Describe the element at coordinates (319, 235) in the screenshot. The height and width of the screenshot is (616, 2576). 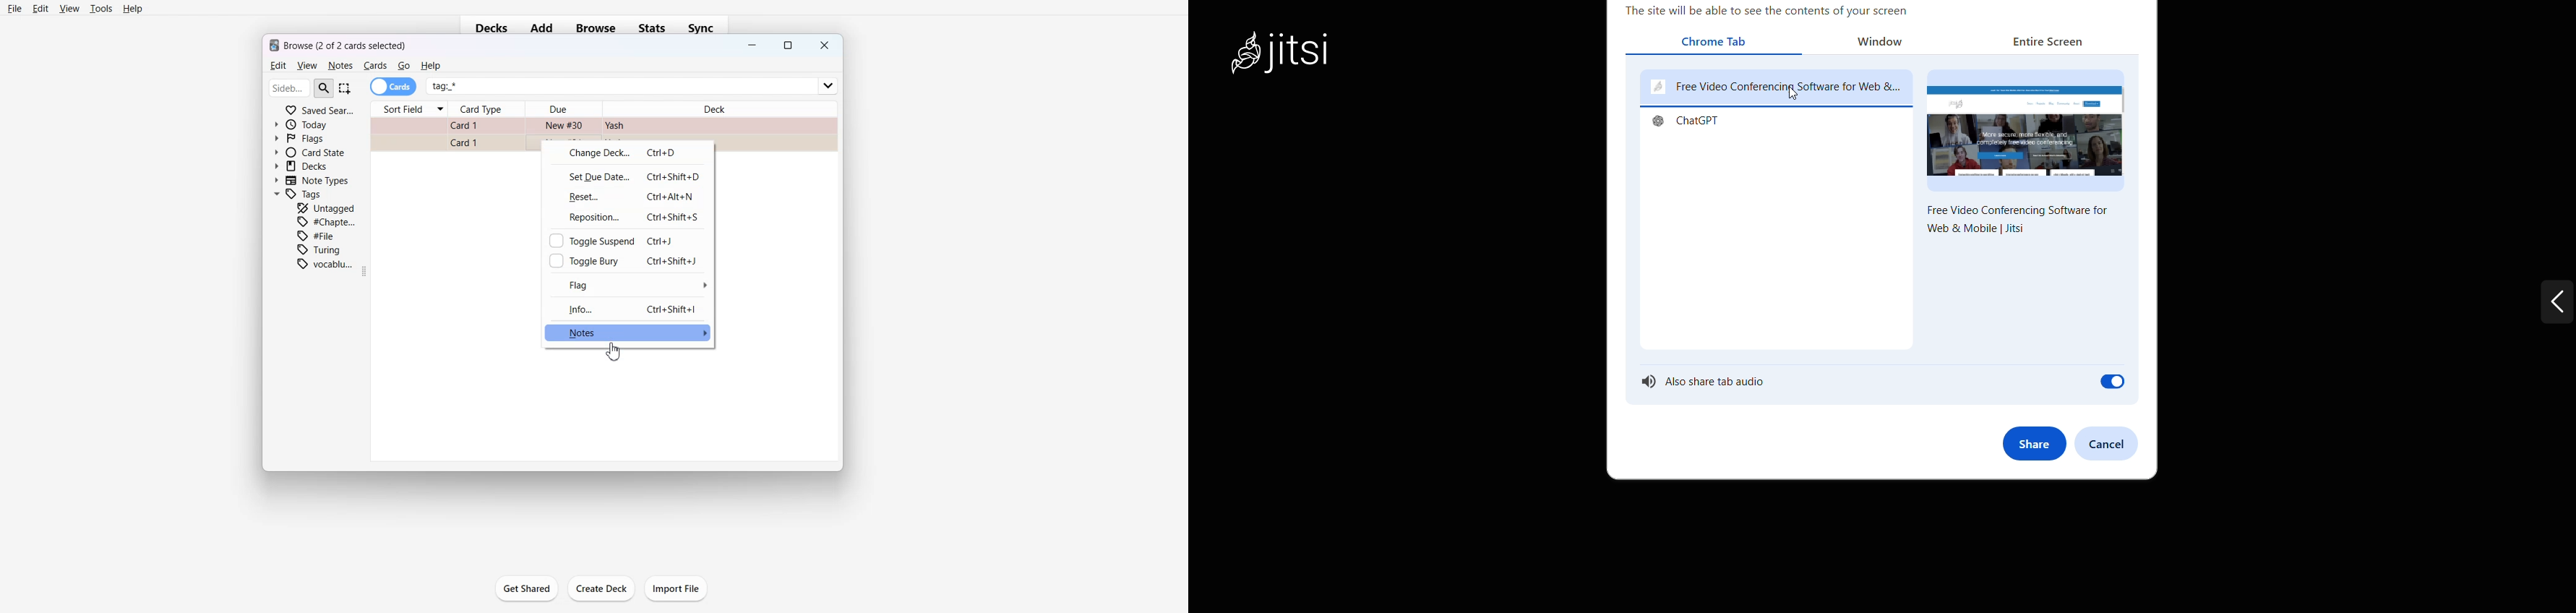
I see `File` at that location.